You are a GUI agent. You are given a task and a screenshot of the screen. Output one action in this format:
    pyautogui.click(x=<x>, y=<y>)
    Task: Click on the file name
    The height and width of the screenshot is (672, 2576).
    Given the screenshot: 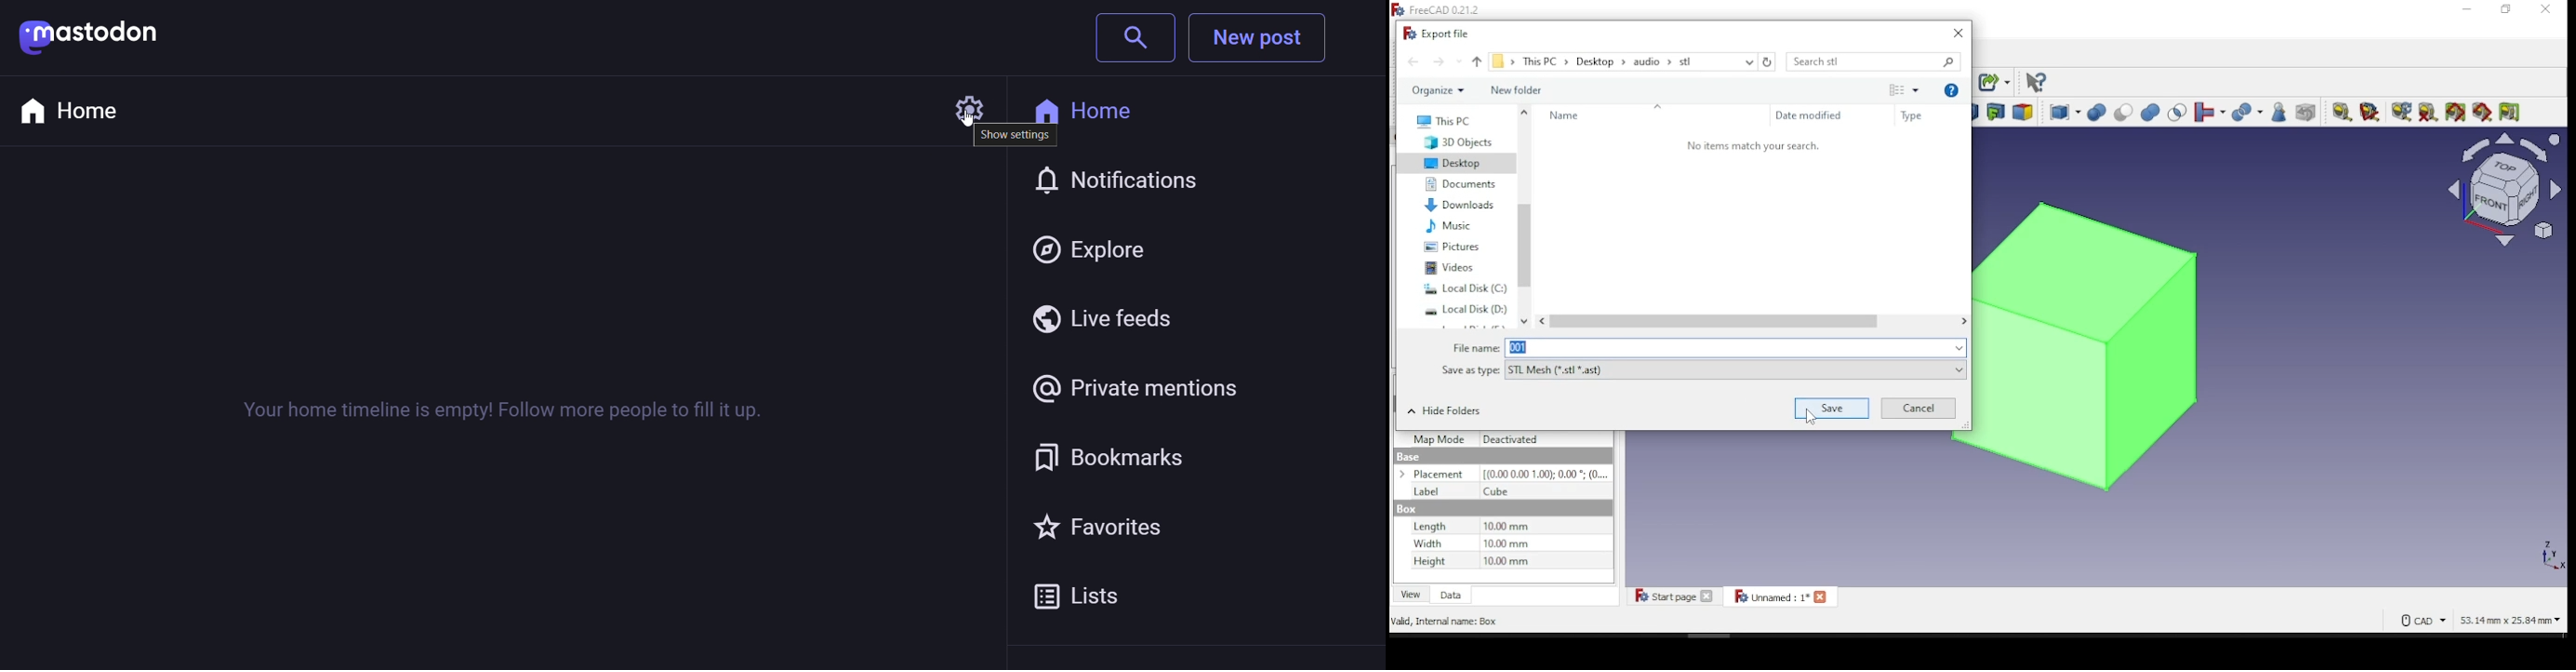 What is the action you would take?
    pyautogui.click(x=1708, y=345)
    